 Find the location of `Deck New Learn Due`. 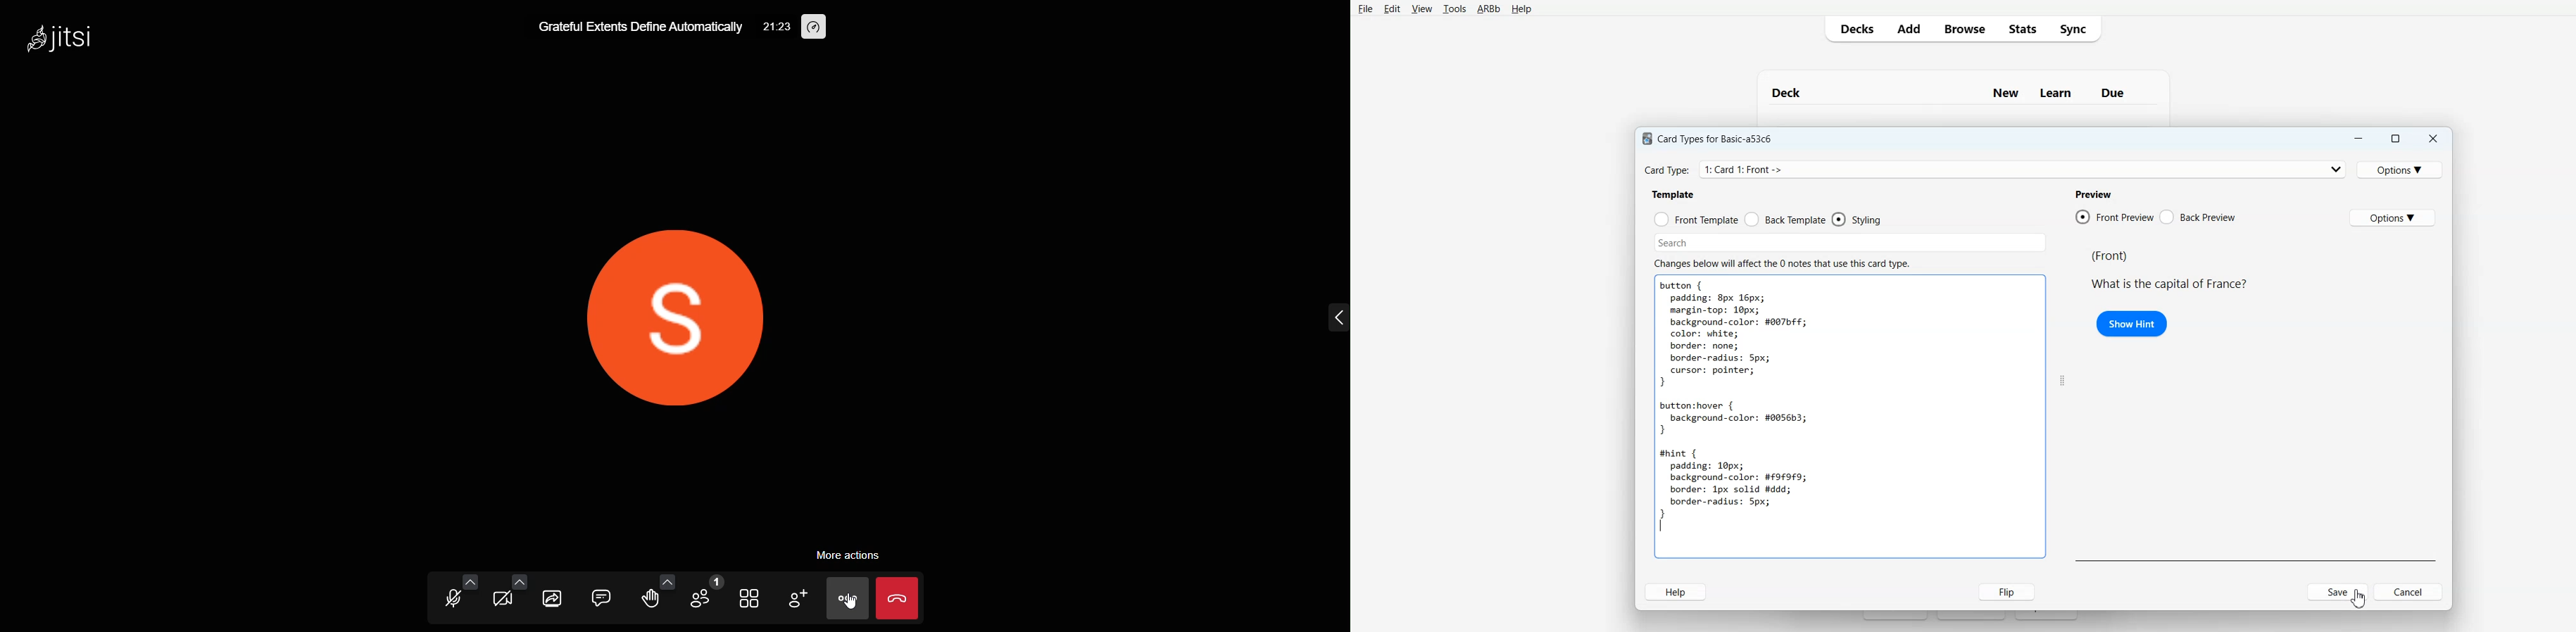

Deck New Learn Due is located at coordinates (1955, 93).